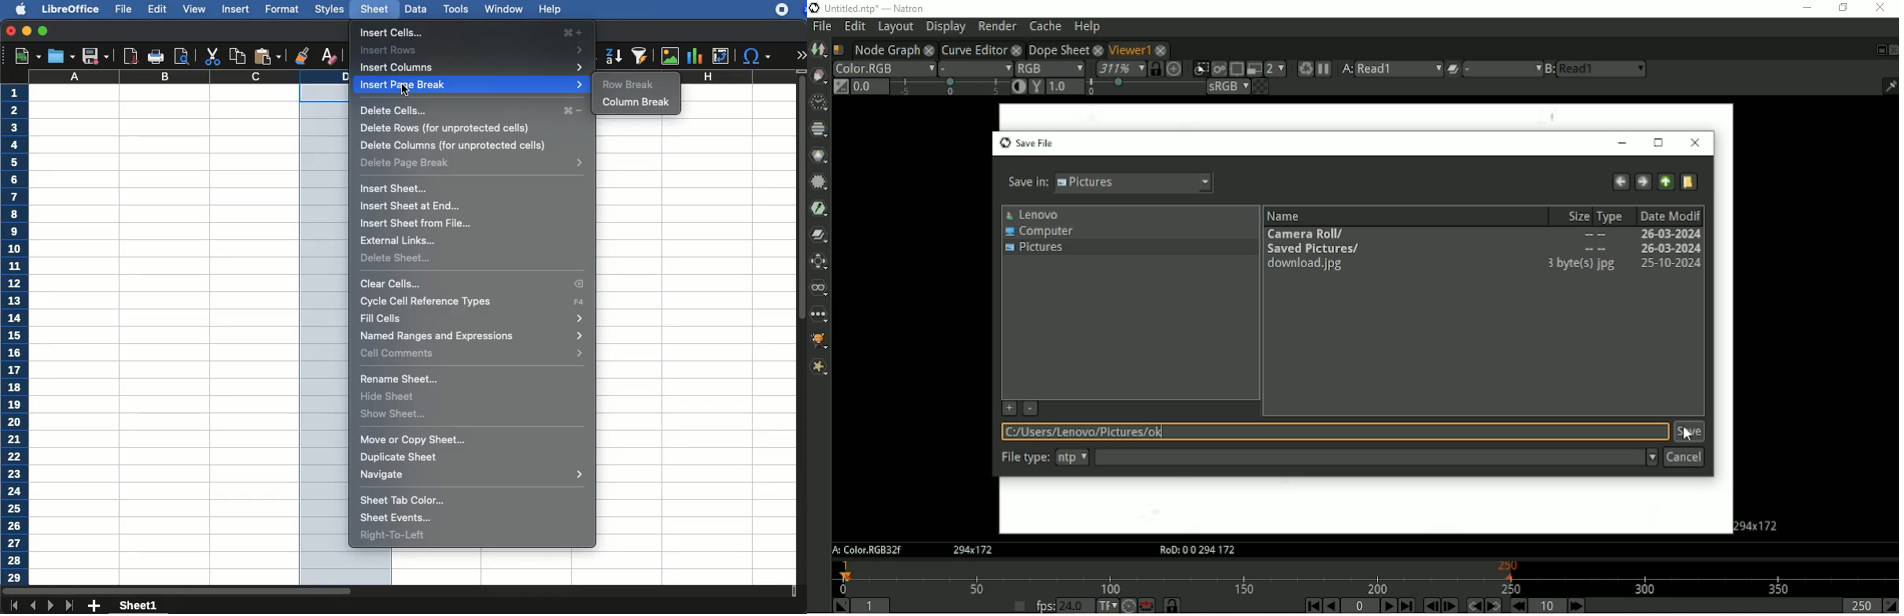 Image resolution: width=1904 pixels, height=616 pixels. I want to click on cut, so click(212, 56).